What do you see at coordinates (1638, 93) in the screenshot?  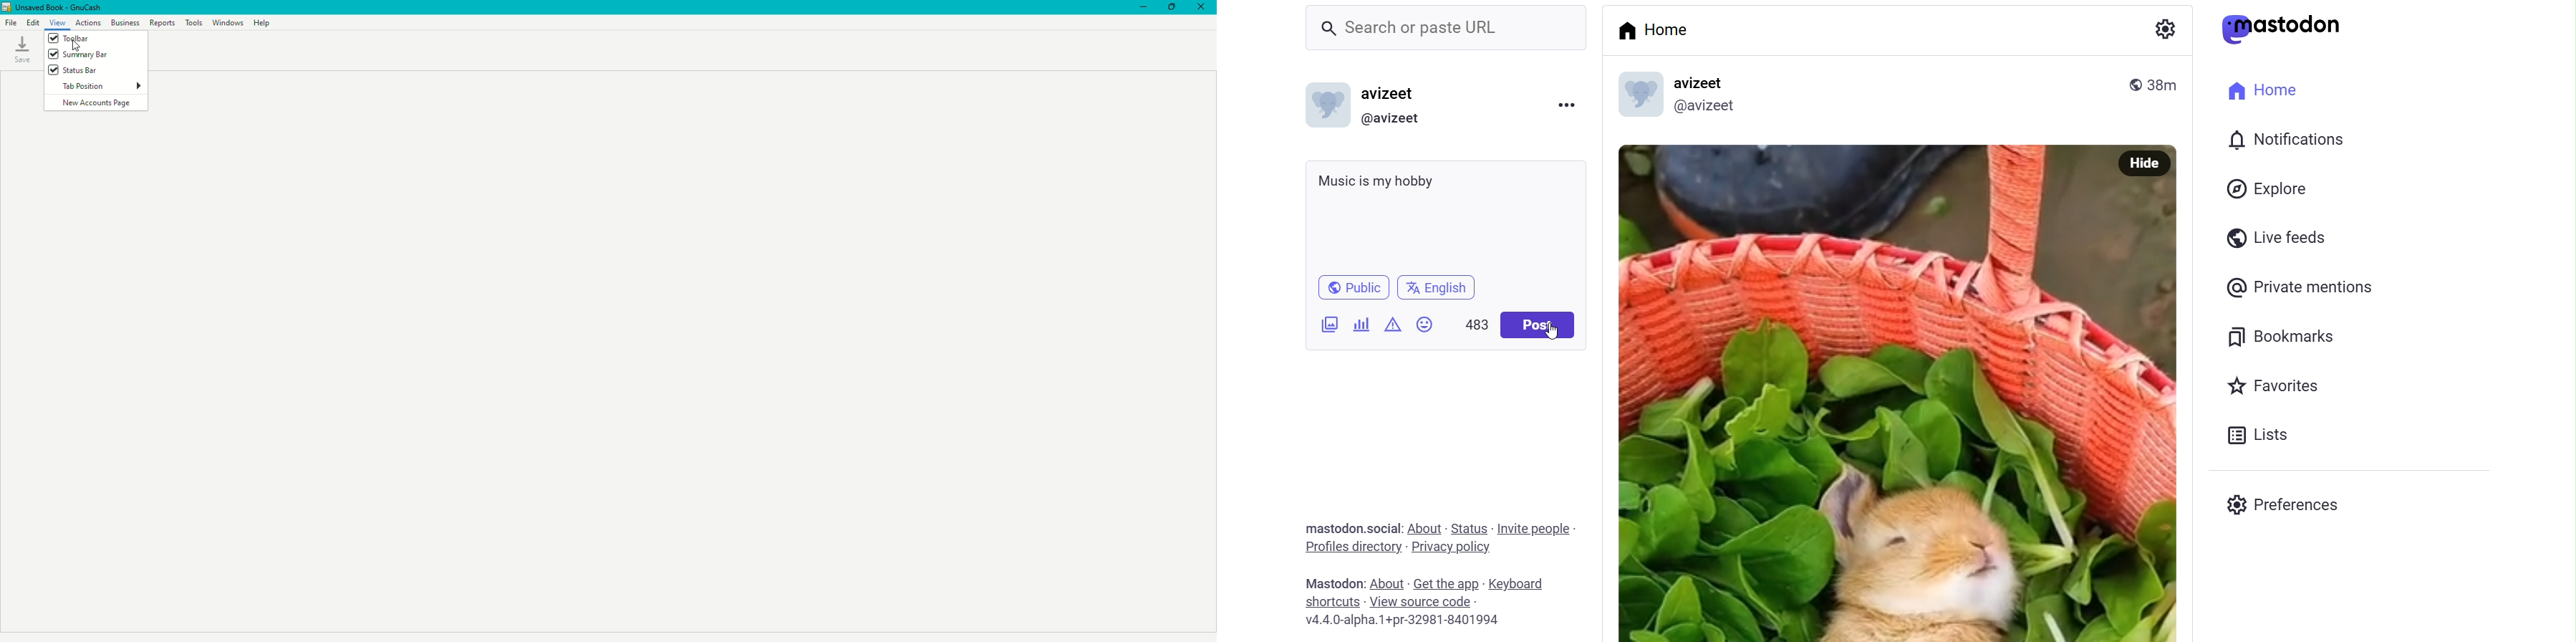 I see `display picture` at bounding box center [1638, 93].